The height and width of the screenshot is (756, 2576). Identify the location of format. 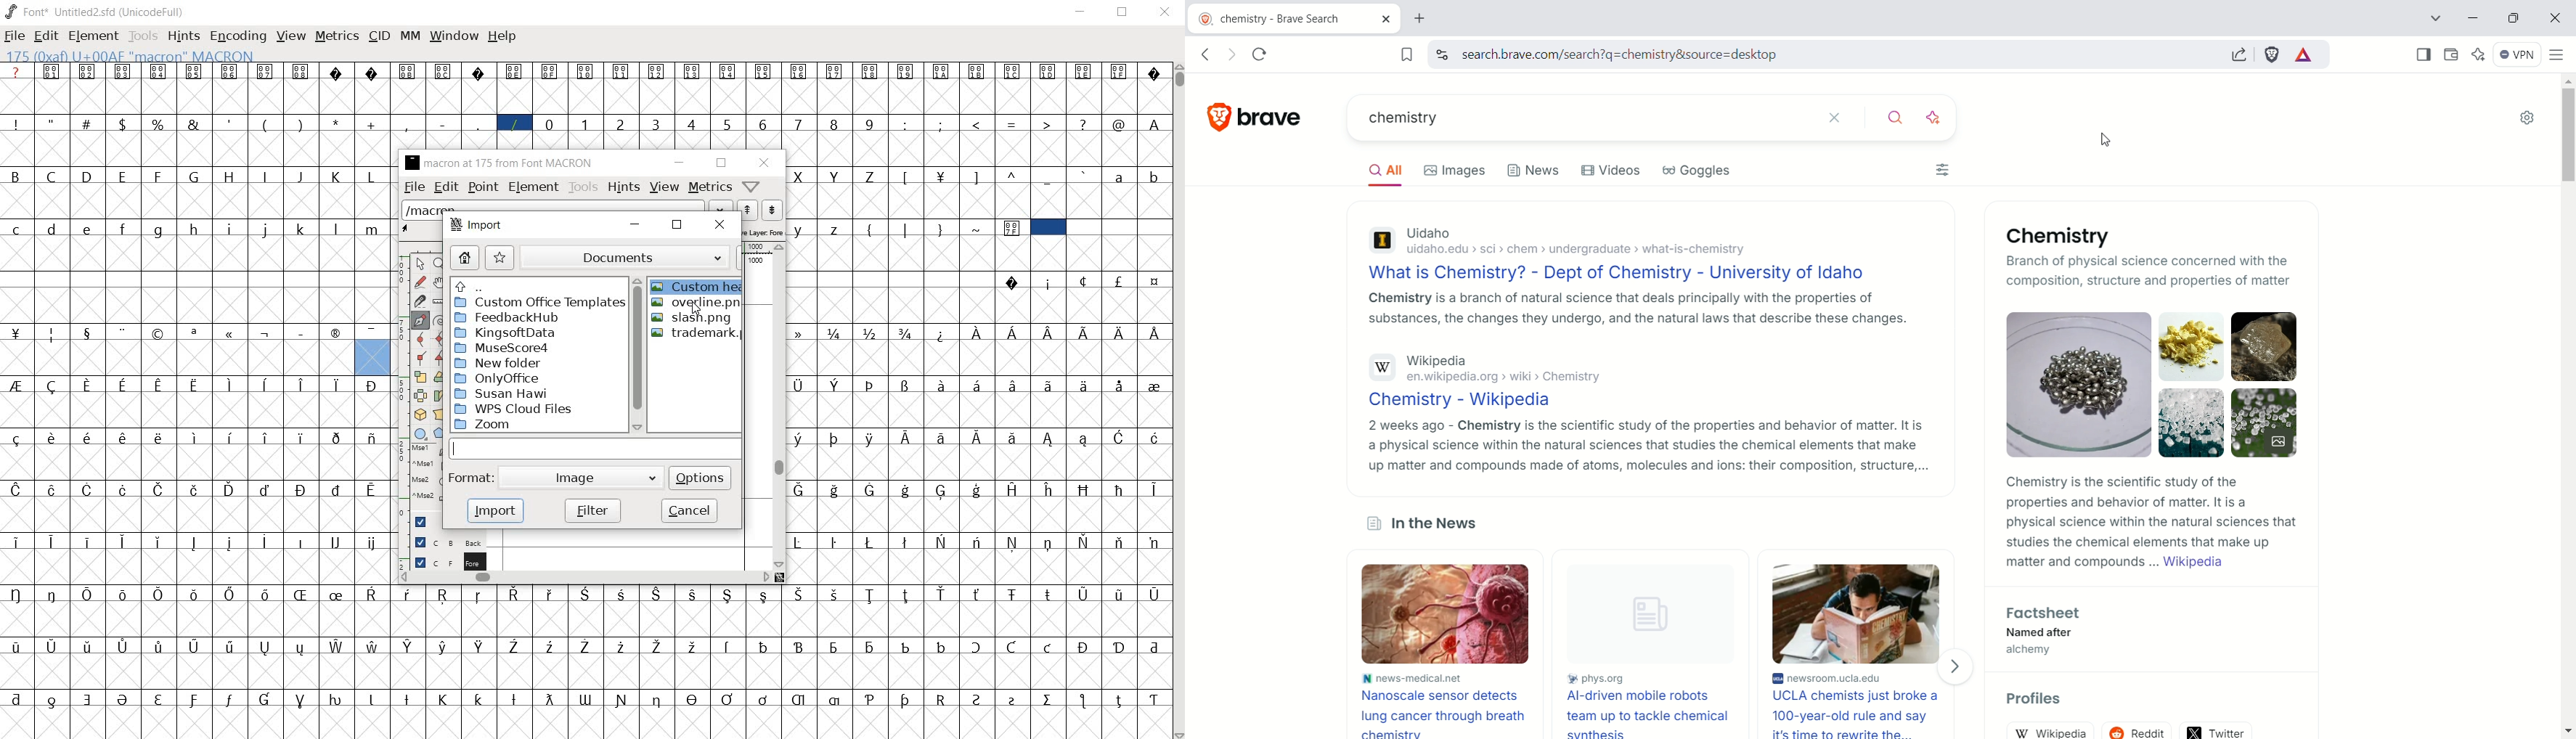
(472, 475).